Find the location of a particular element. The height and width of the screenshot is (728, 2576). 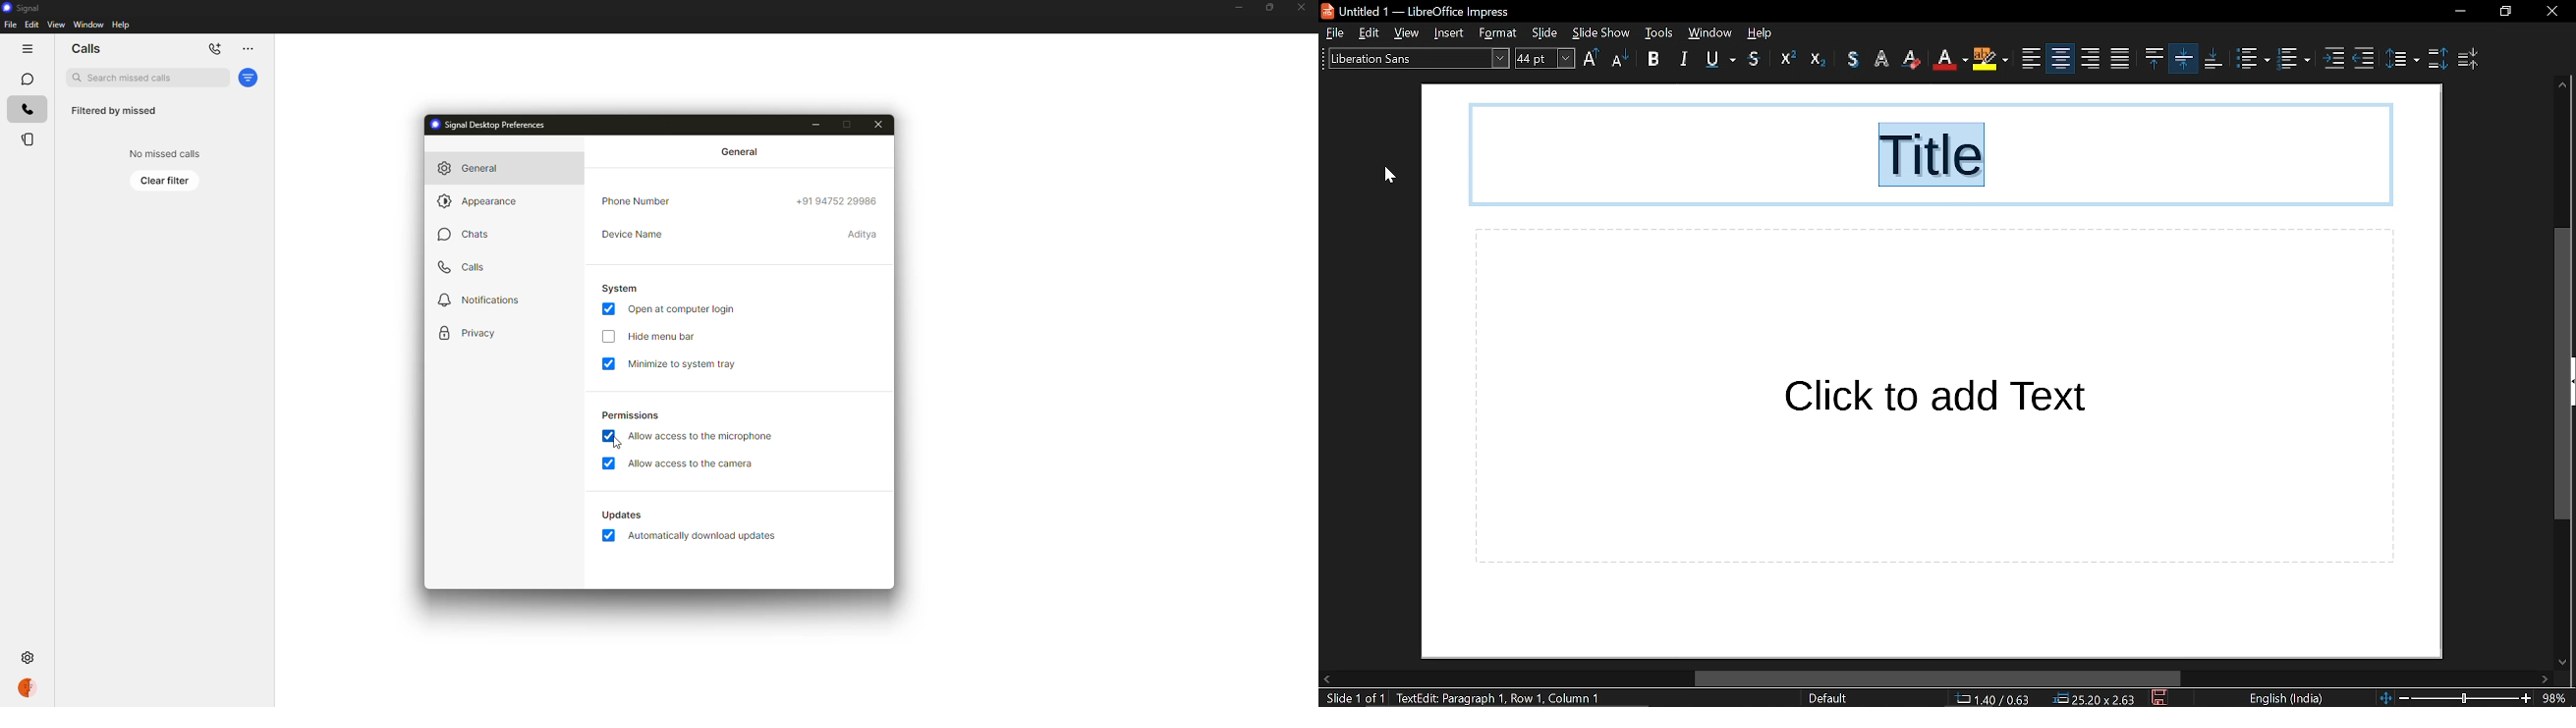

help is located at coordinates (121, 25).